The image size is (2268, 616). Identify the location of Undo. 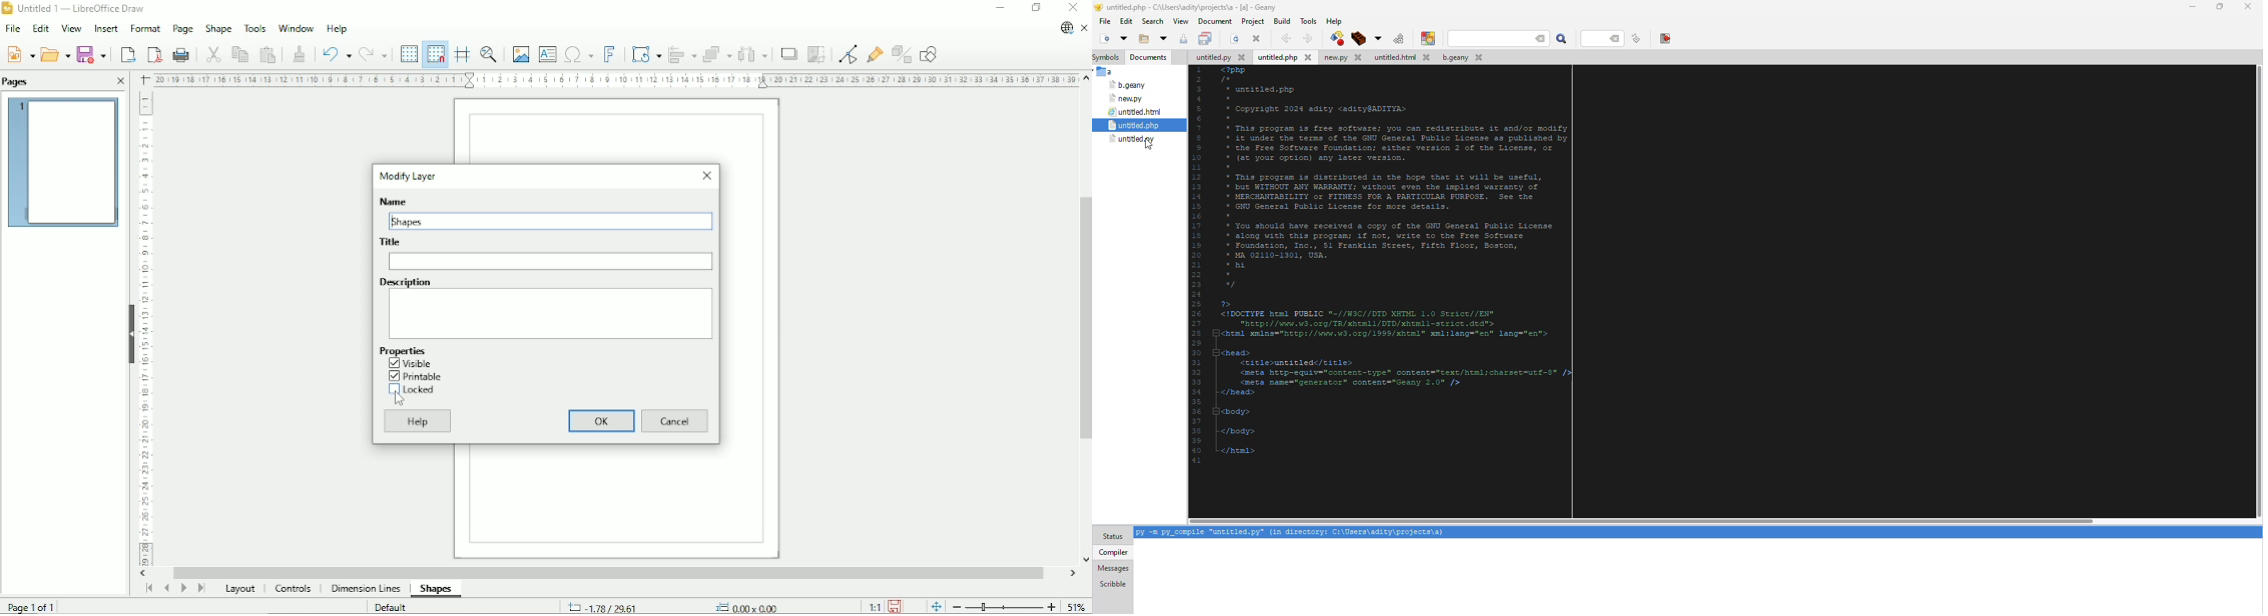
(335, 52).